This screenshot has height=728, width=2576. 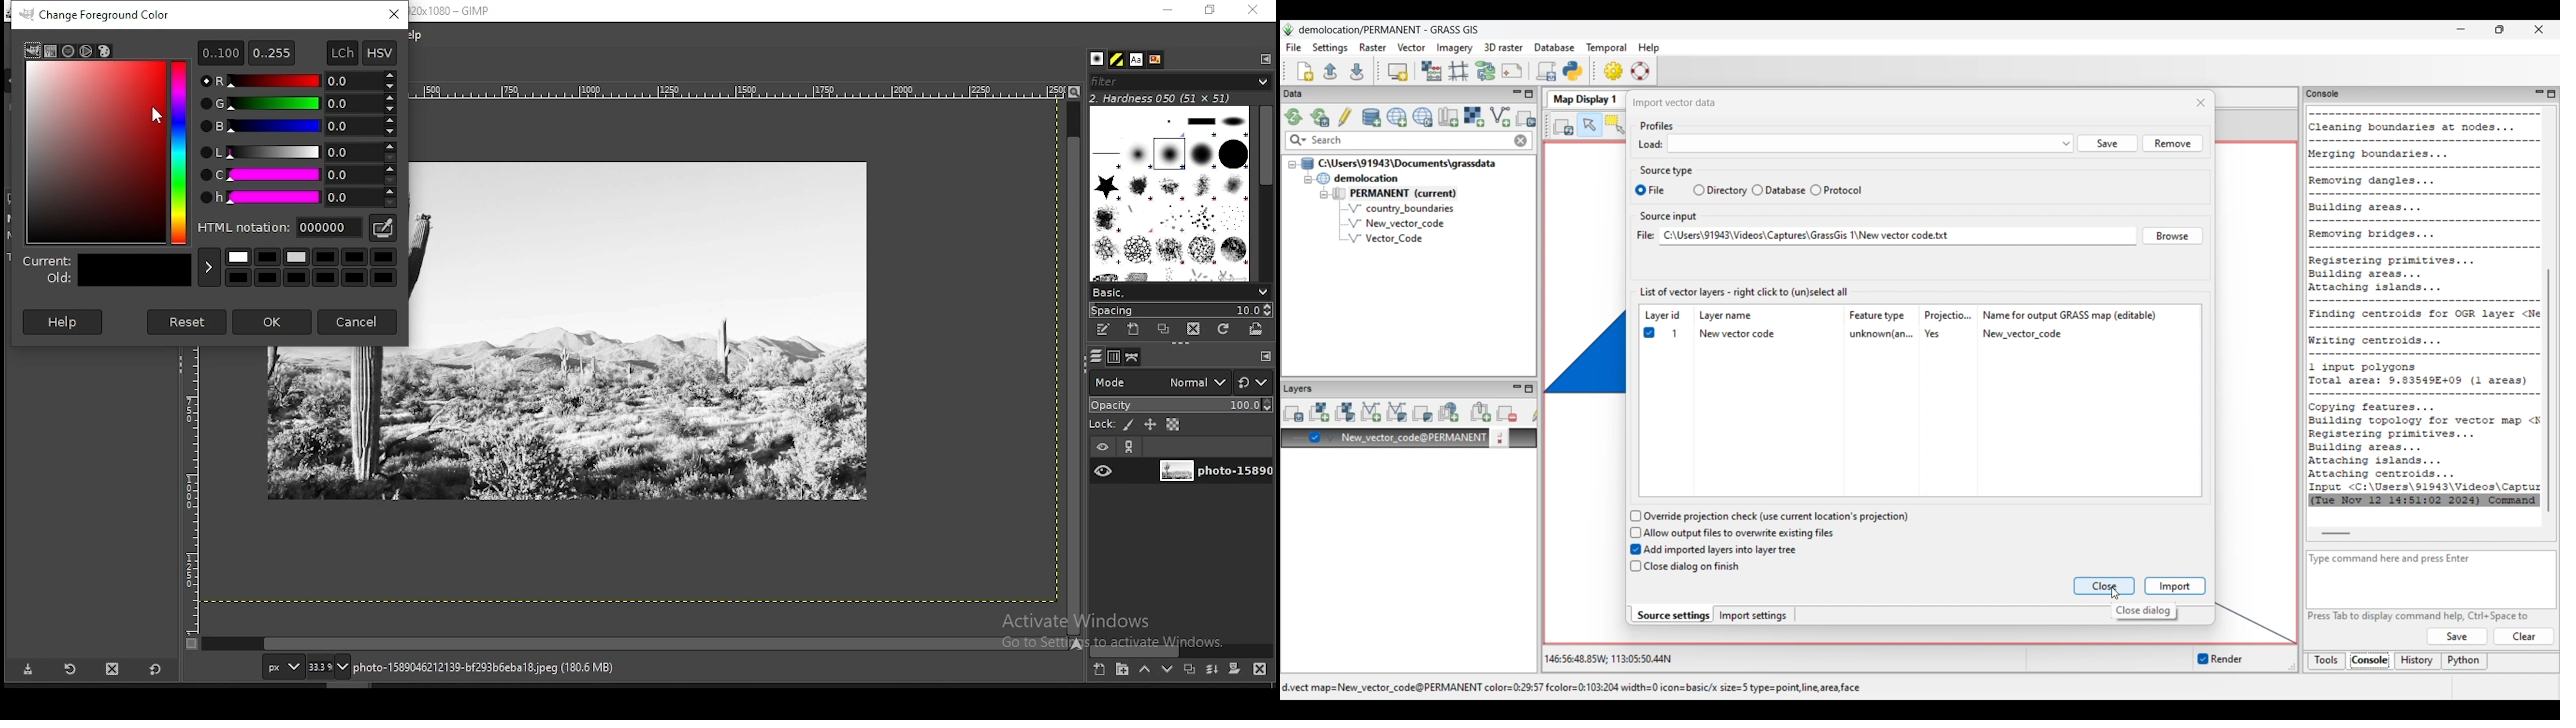 What do you see at coordinates (294, 150) in the screenshot?
I see `lch lightness` at bounding box center [294, 150].